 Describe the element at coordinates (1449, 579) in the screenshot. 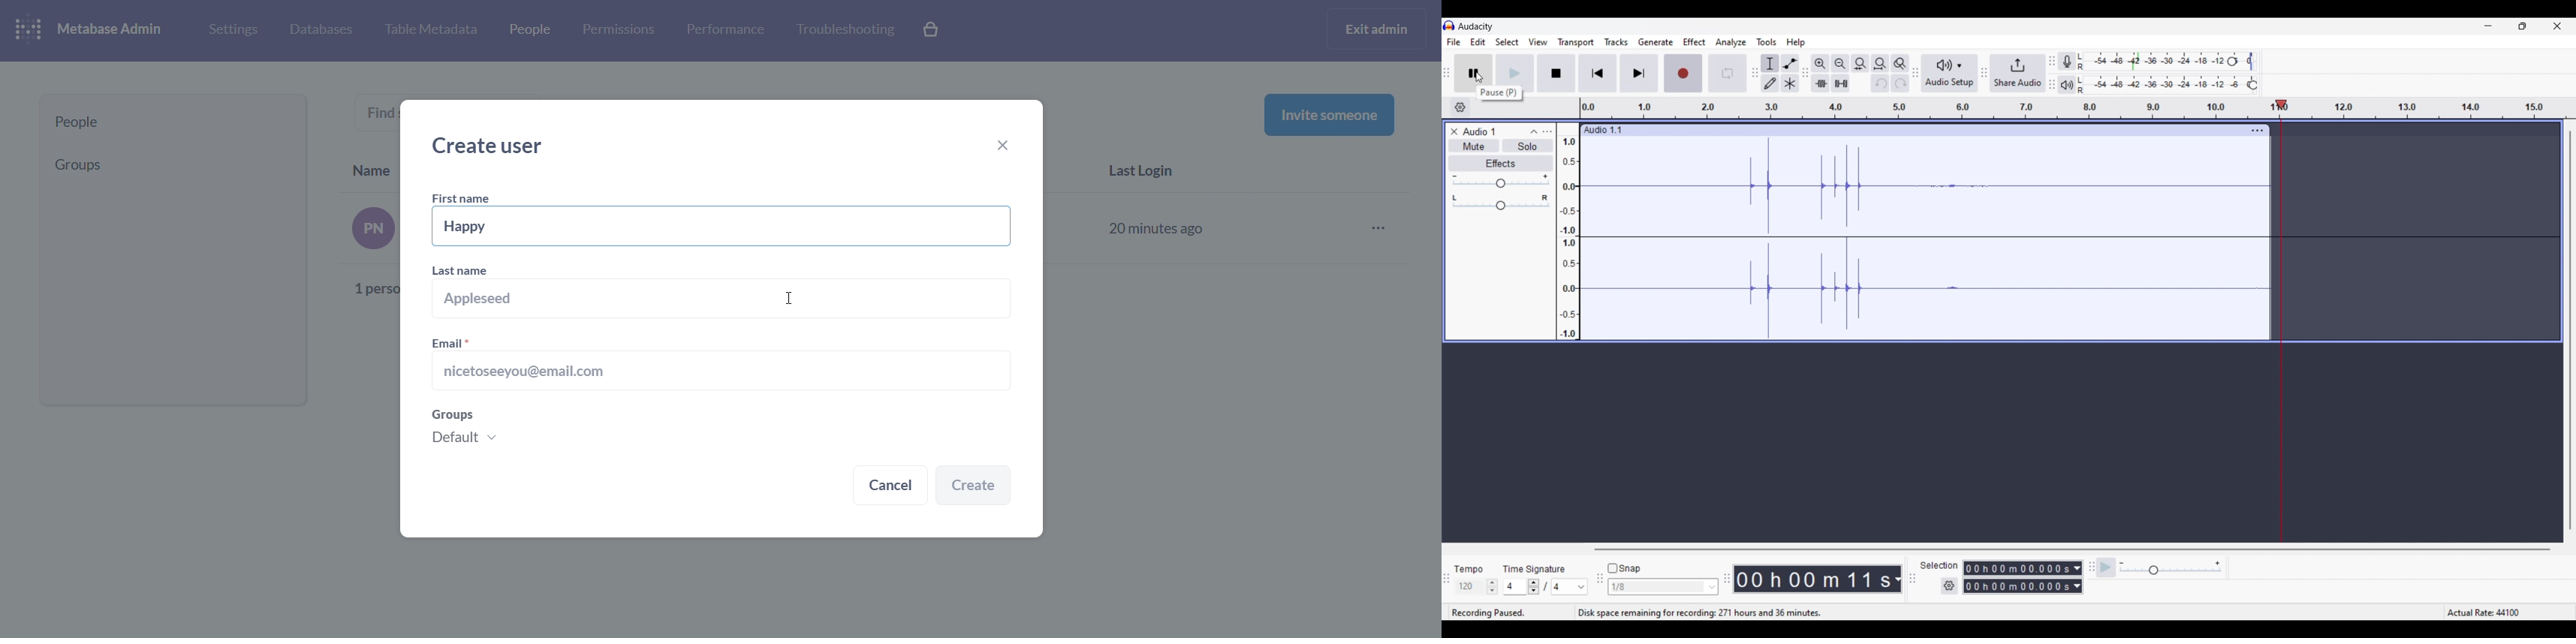

I see `toolbar` at that location.